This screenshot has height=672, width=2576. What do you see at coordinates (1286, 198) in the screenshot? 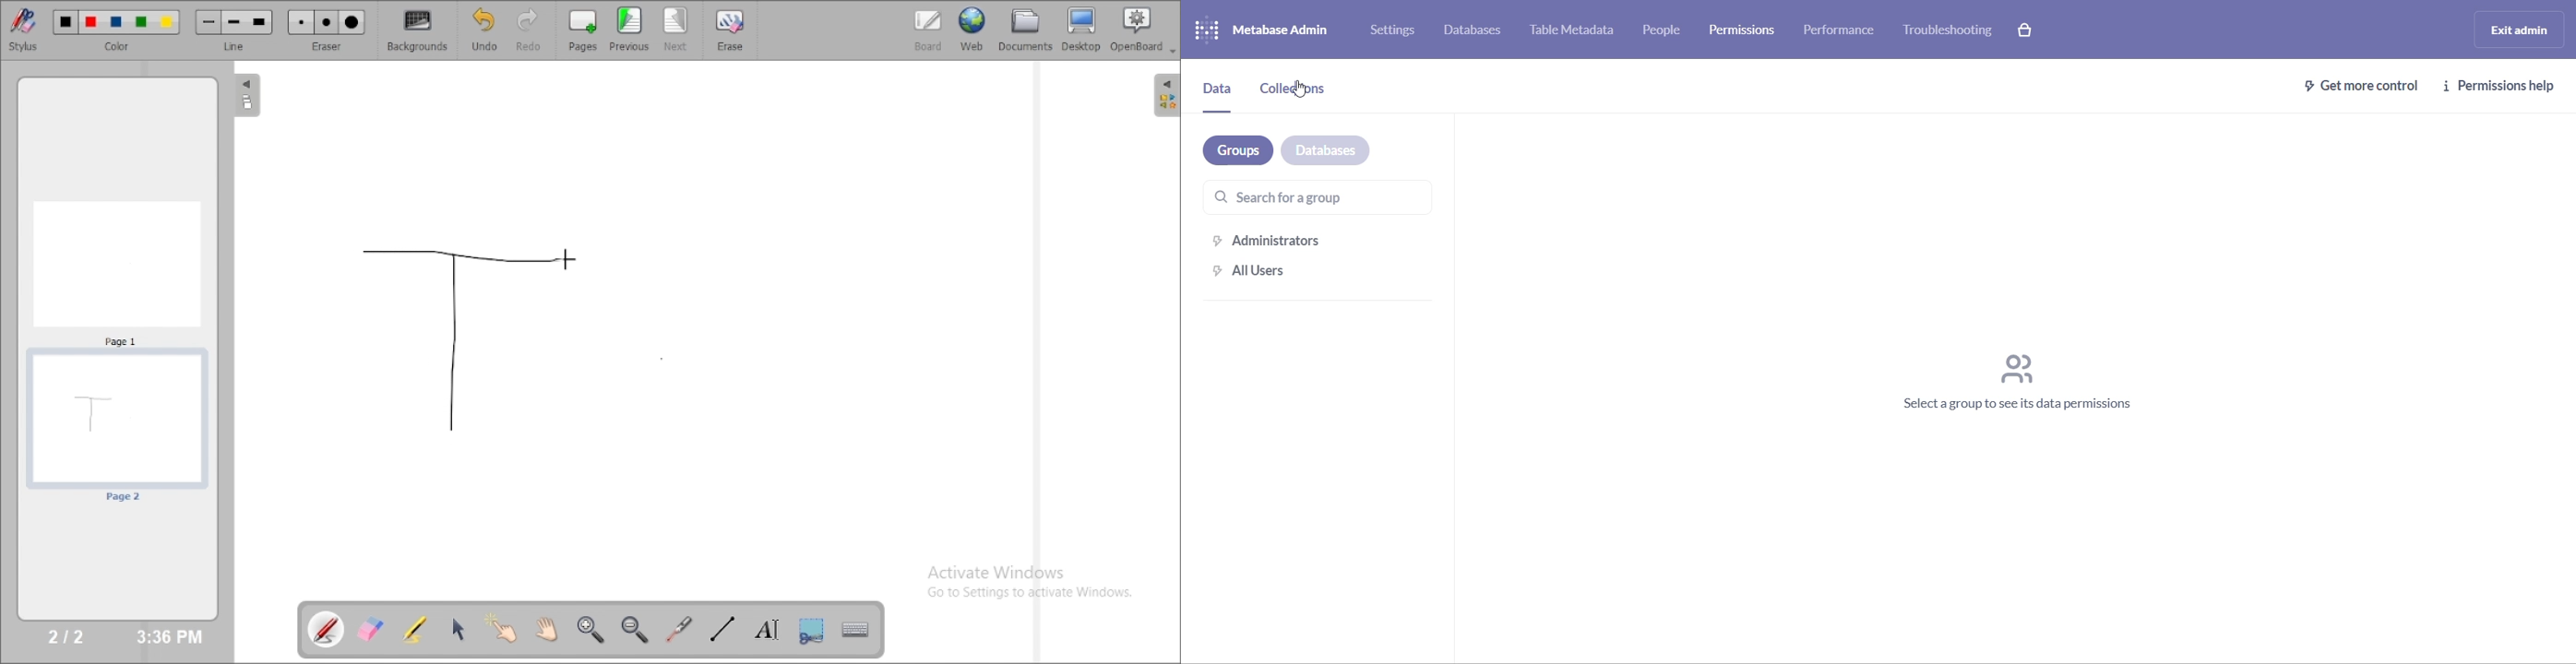
I see `searchbar` at bounding box center [1286, 198].